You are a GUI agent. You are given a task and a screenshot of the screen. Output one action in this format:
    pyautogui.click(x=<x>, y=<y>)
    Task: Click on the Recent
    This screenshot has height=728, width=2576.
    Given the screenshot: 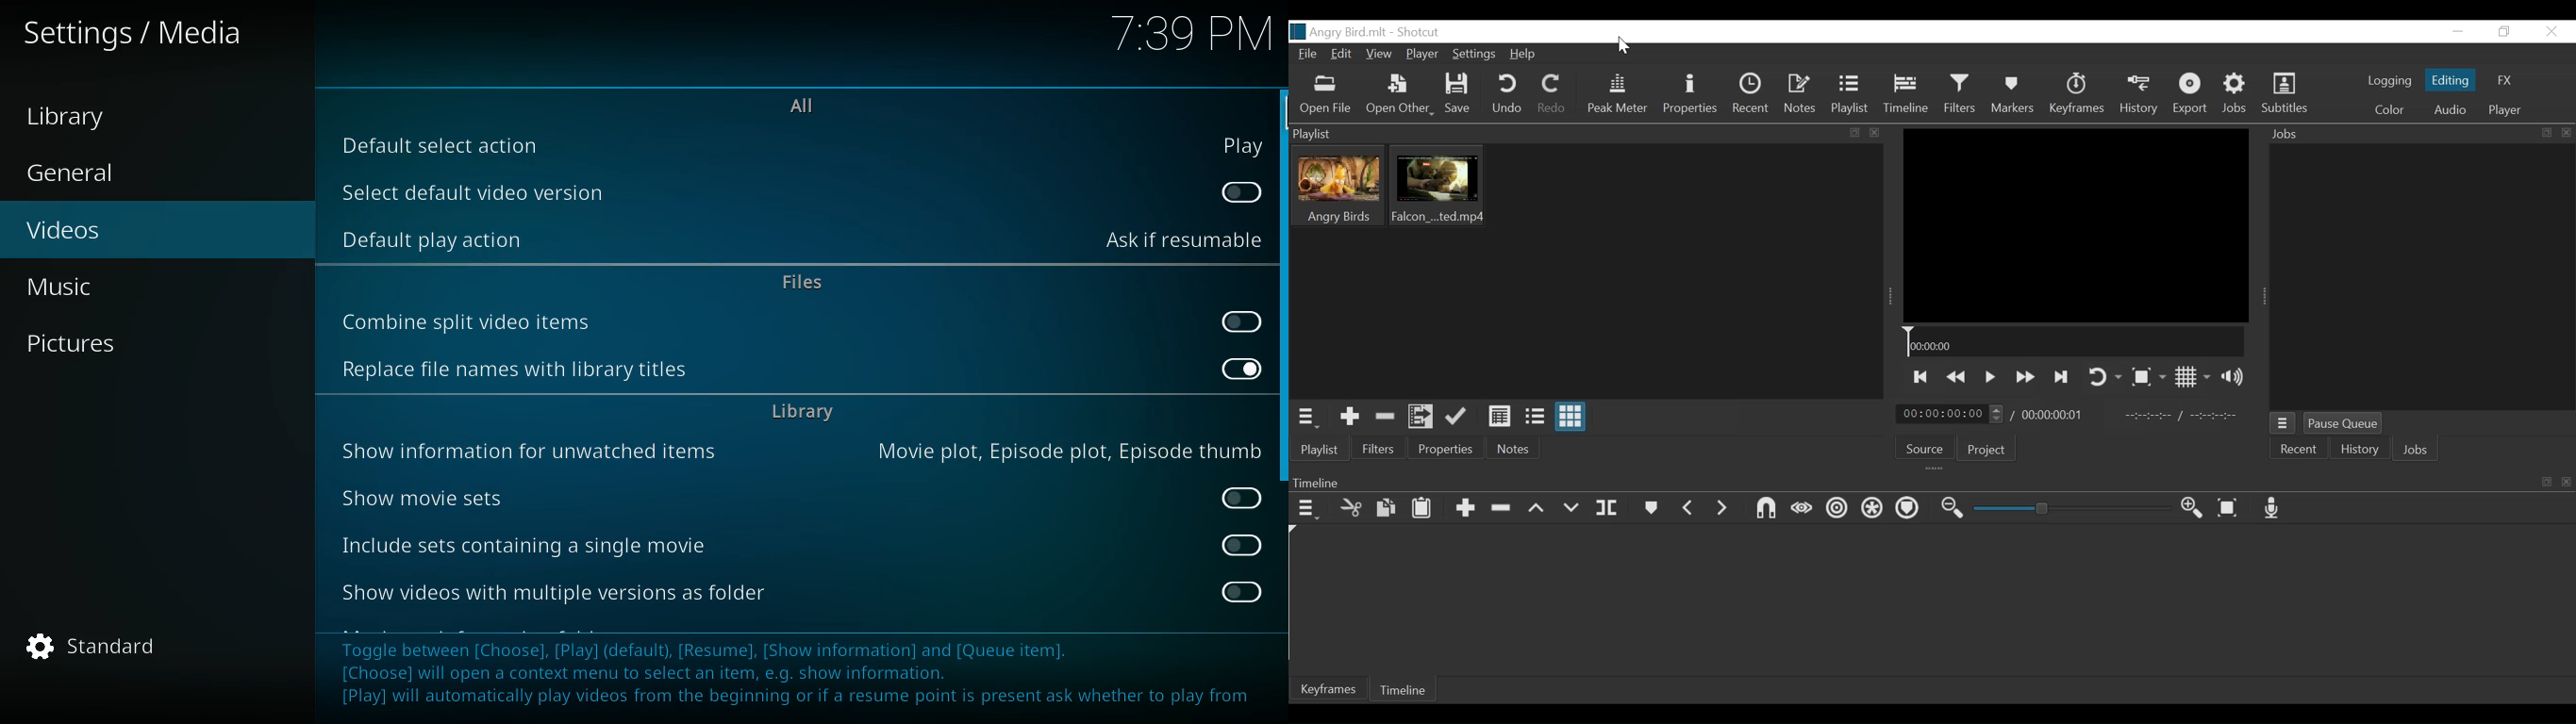 What is the action you would take?
    pyautogui.click(x=1751, y=96)
    